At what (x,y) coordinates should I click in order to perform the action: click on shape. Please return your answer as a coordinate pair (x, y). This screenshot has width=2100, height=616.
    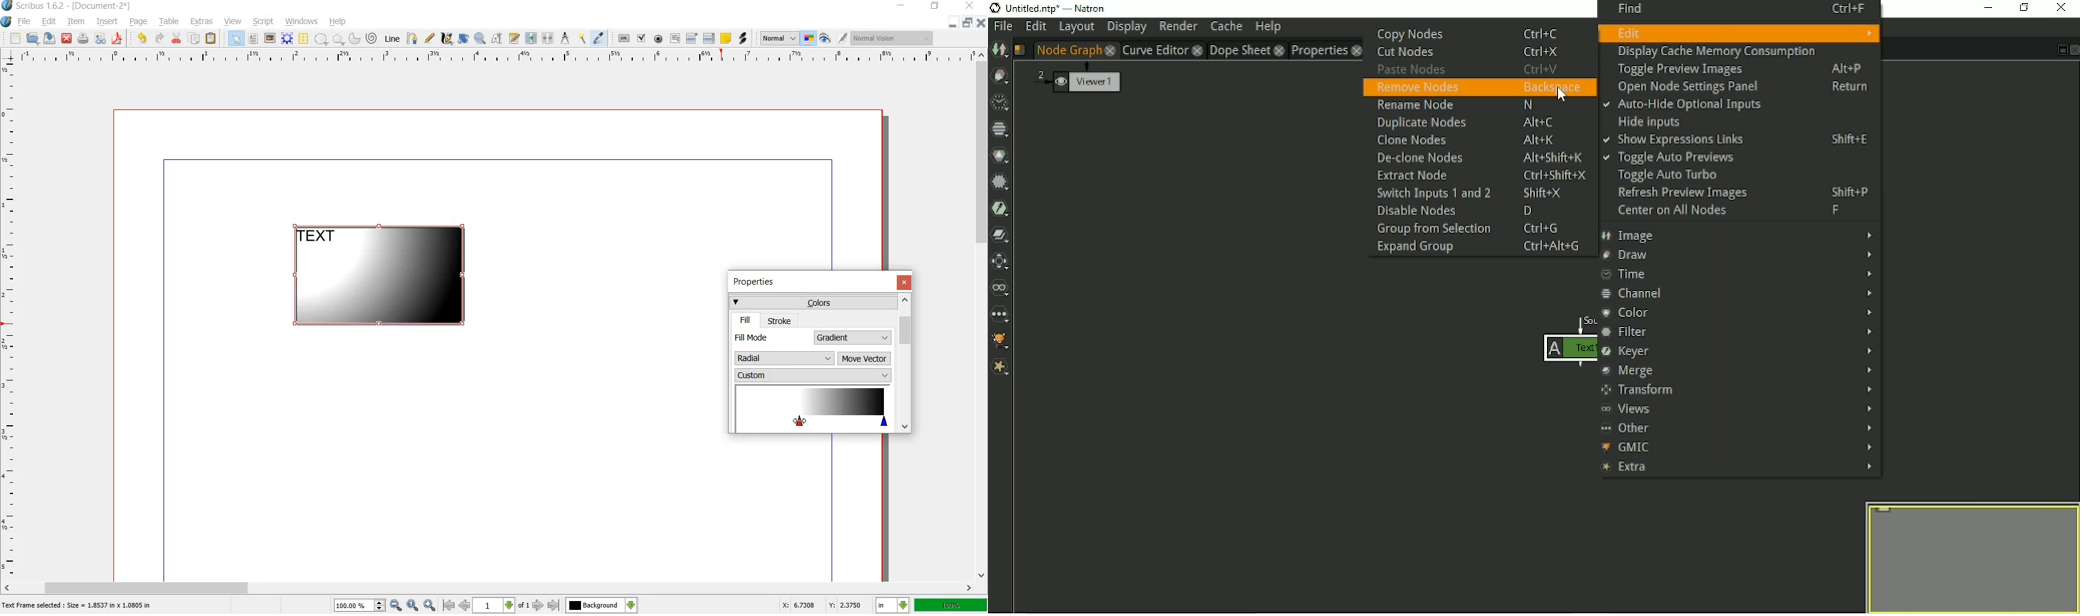
    Looking at the image, I should click on (321, 39).